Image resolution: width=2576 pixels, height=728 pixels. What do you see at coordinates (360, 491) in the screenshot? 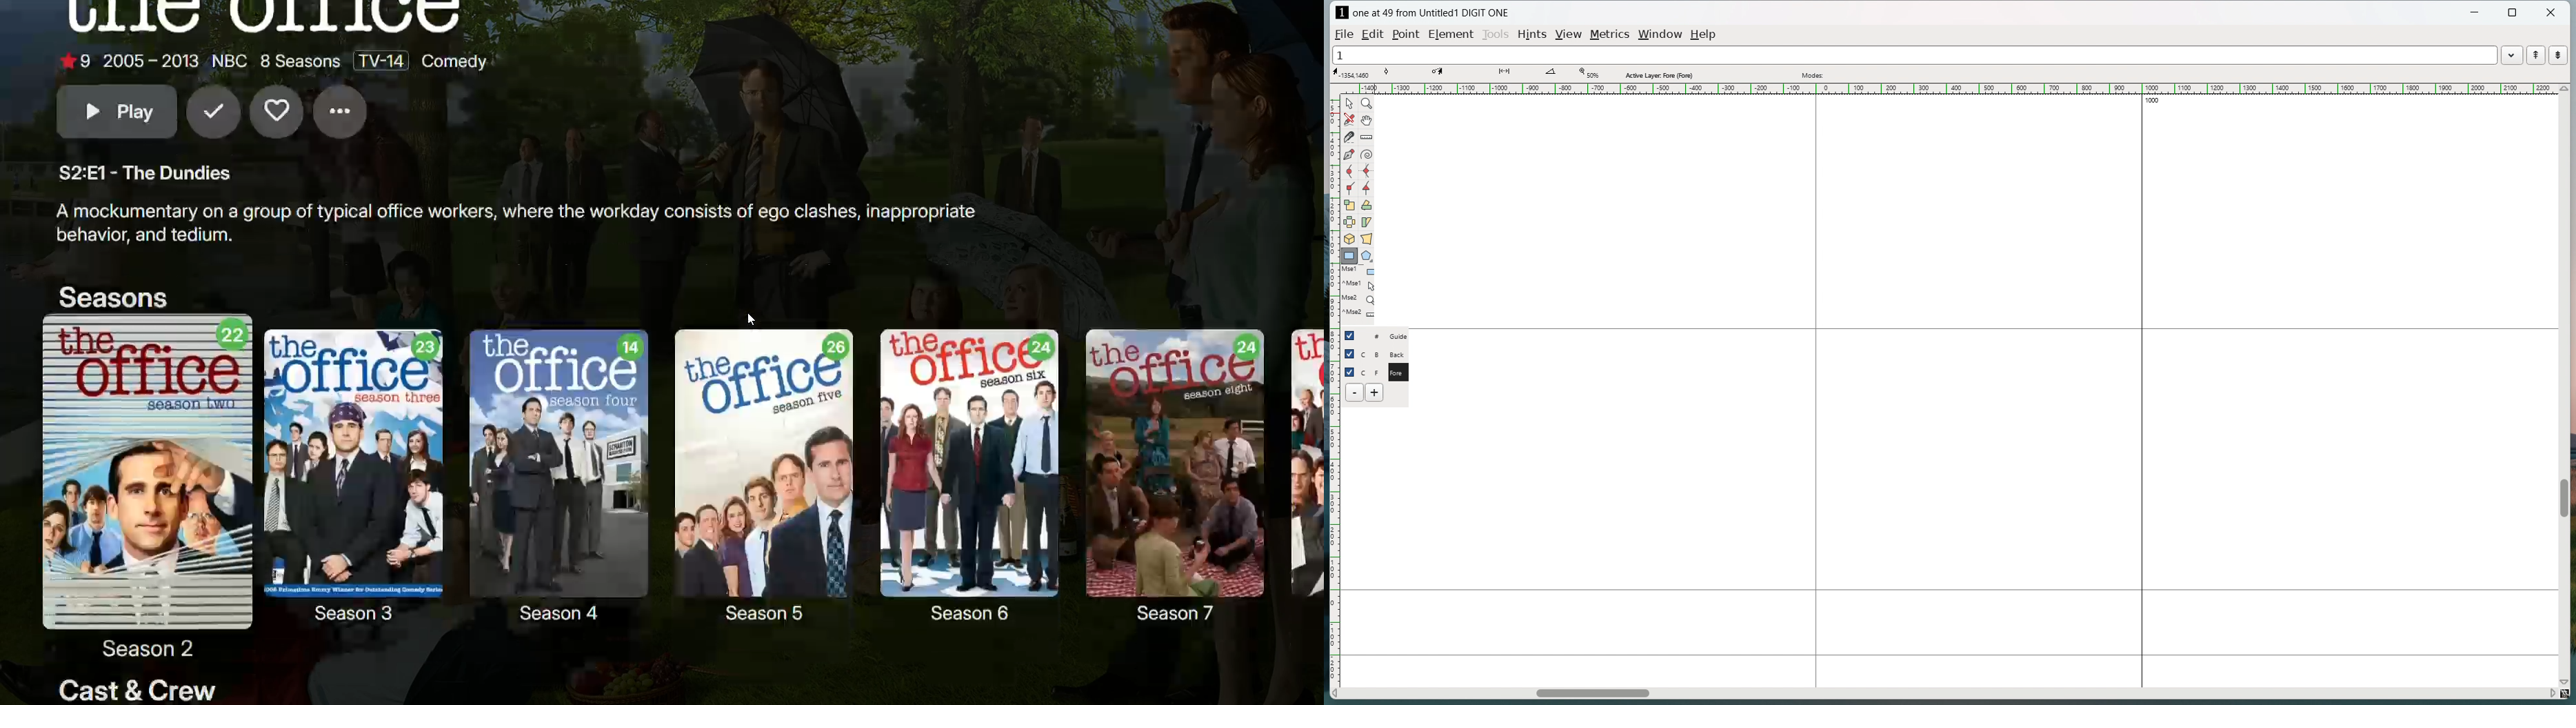
I see `Season 3` at bounding box center [360, 491].